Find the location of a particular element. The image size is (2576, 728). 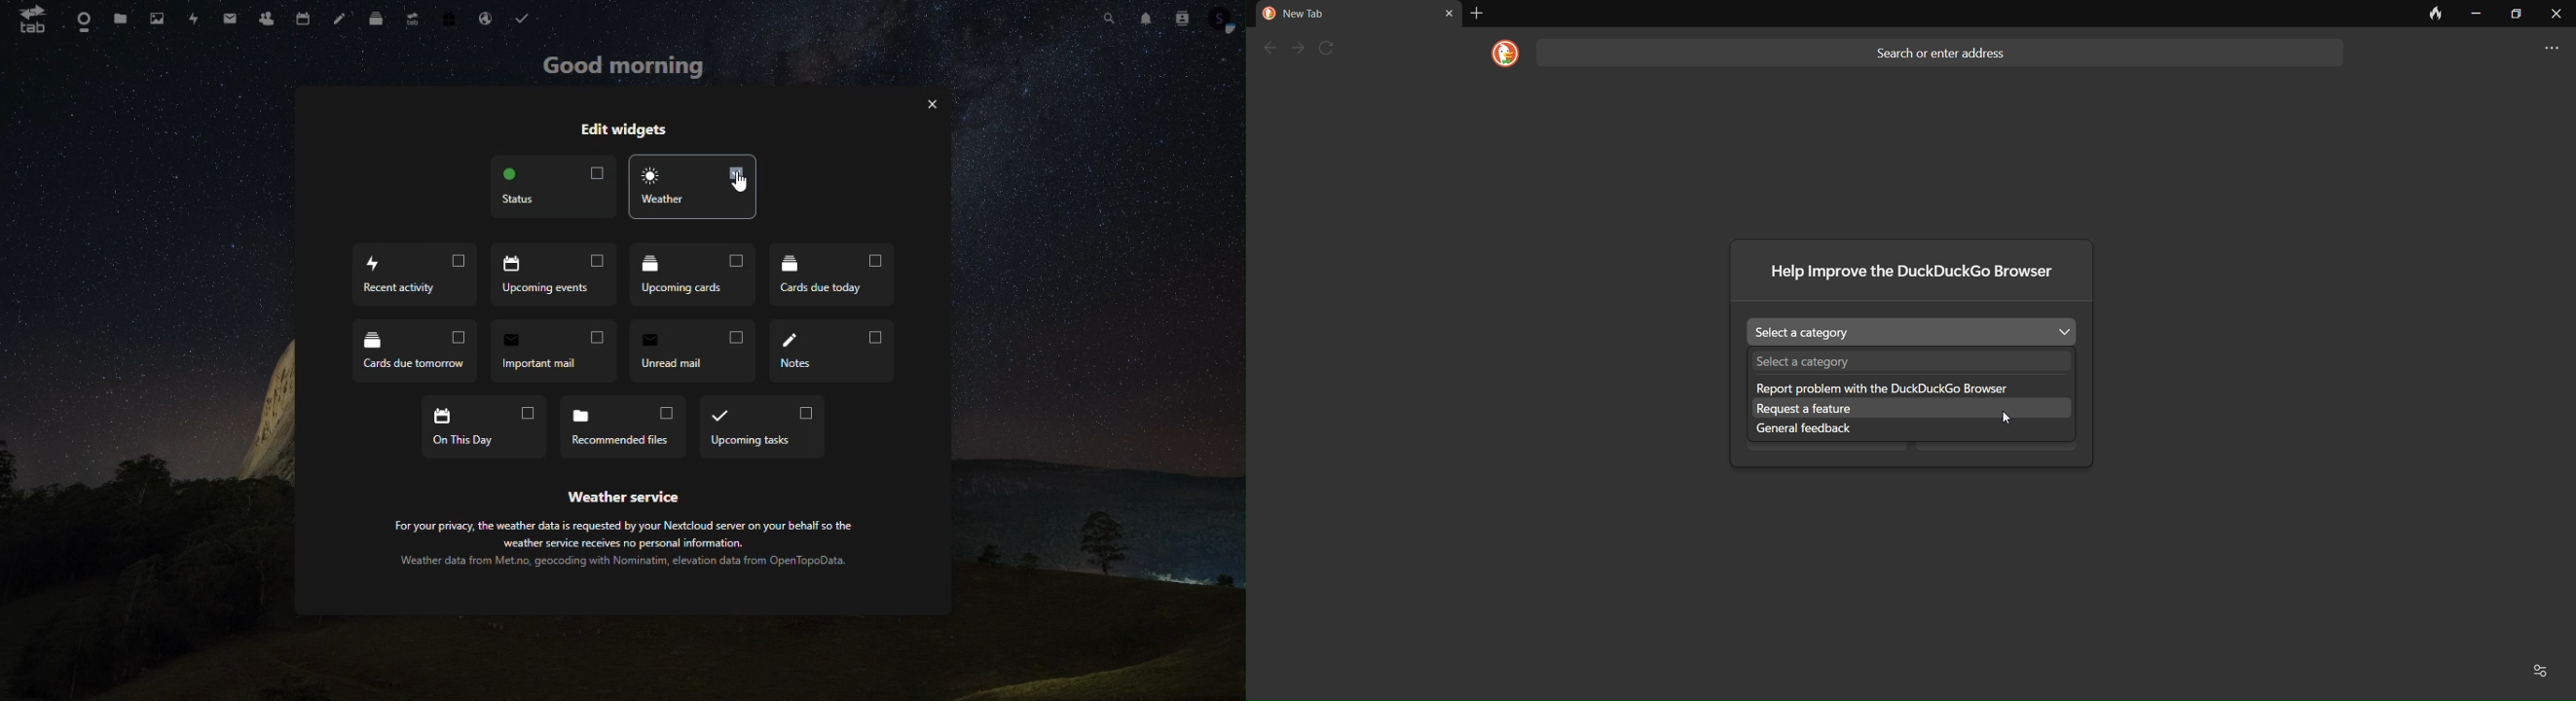

cards due tomarrow is located at coordinates (416, 350).